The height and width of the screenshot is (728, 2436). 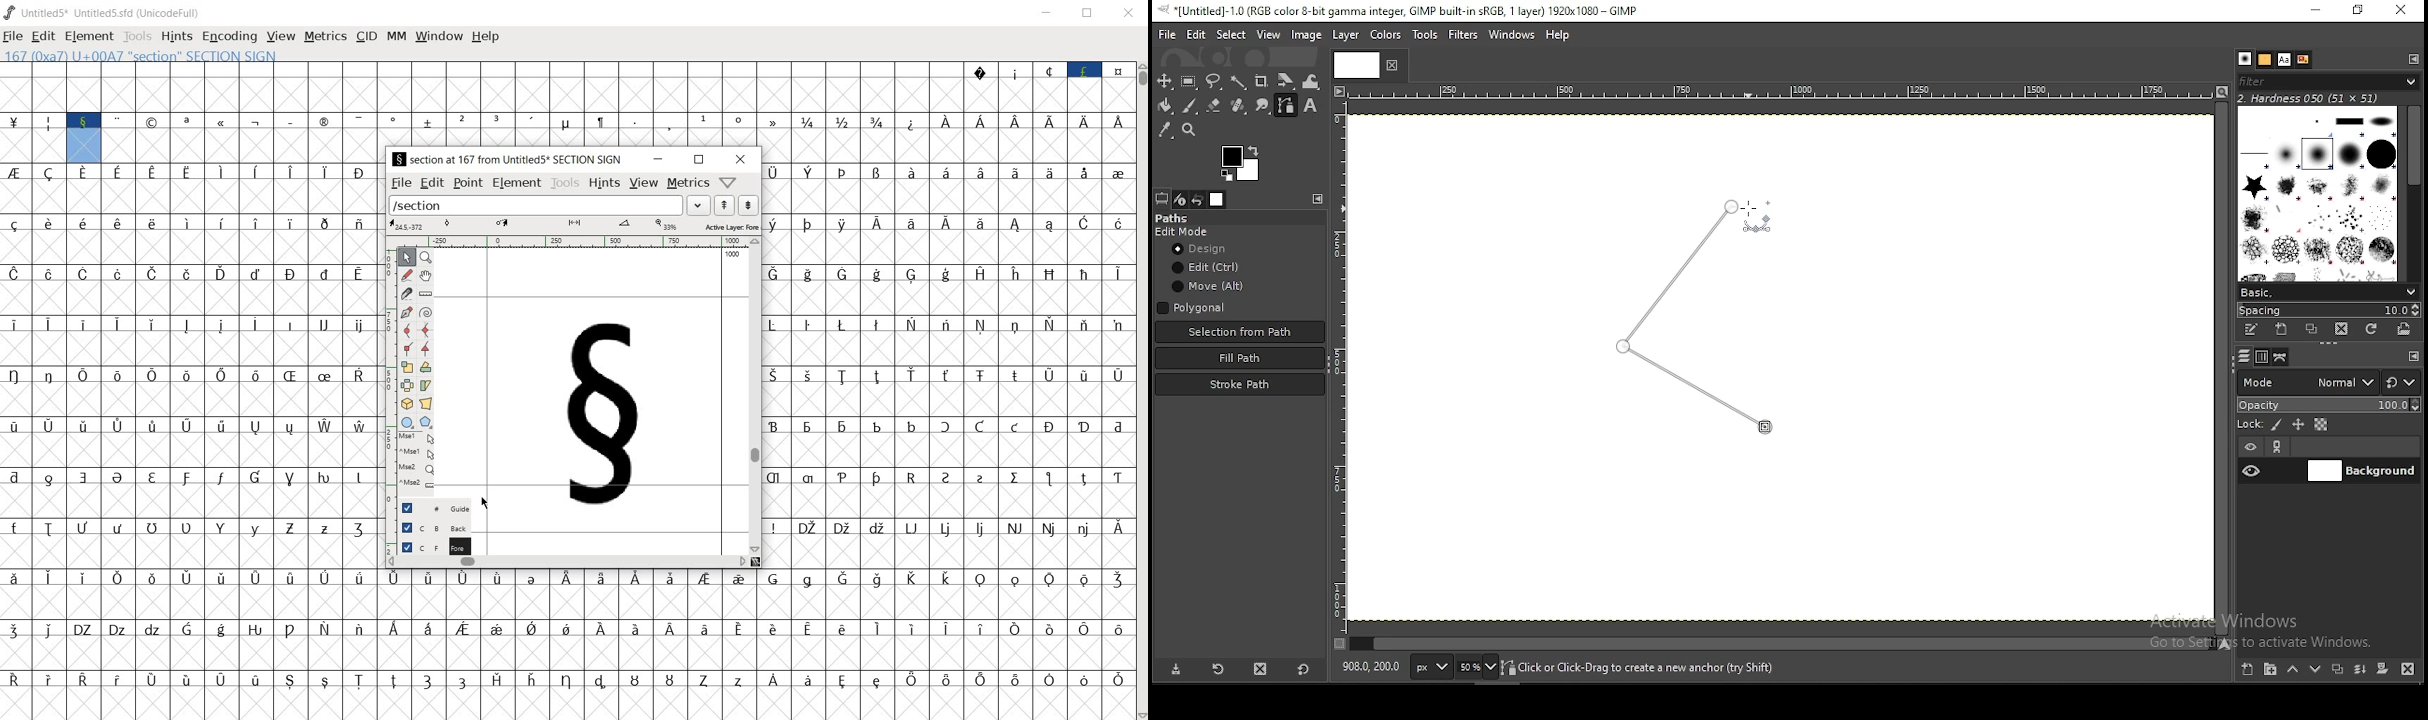 What do you see at coordinates (419, 464) in the screenshot?
I see `mse1 mse1 mse2 mse2` at bounding box center [419, 464].